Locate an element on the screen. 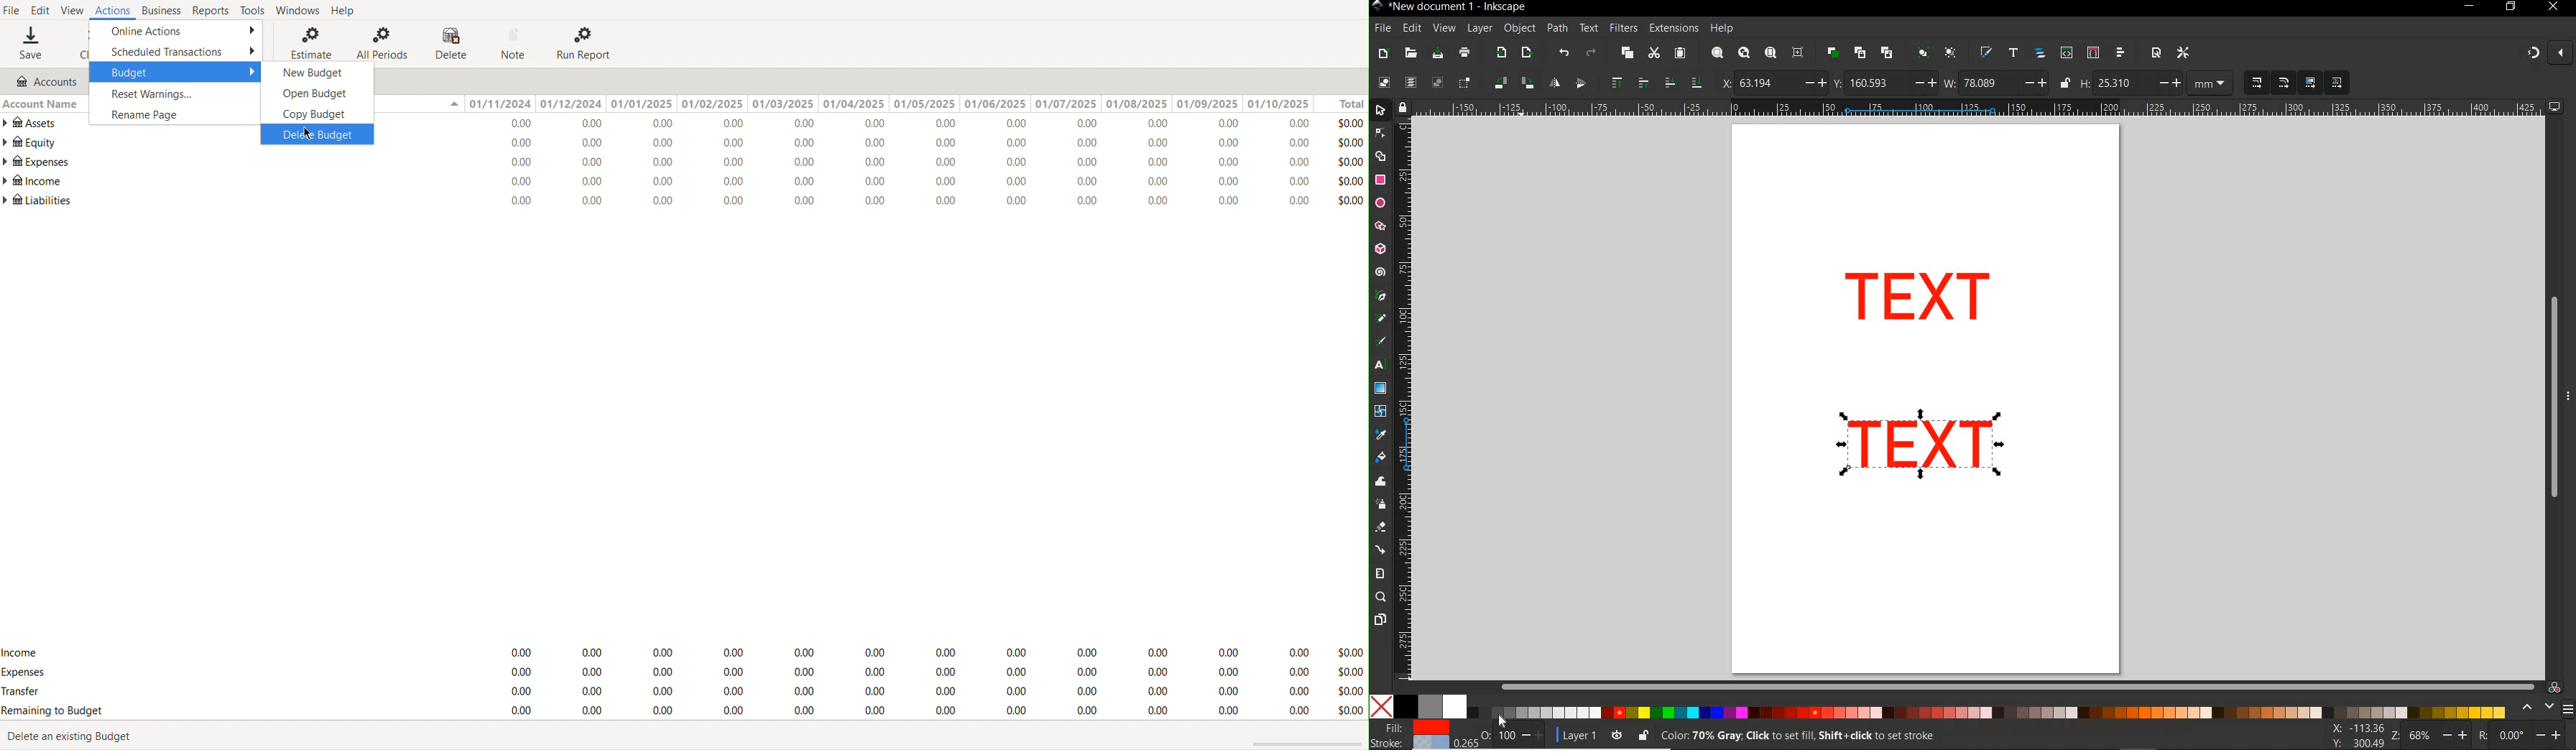 The width and height of the screenshot is (2576, 756). ellipse tool is located at coordinates (1380, 203).